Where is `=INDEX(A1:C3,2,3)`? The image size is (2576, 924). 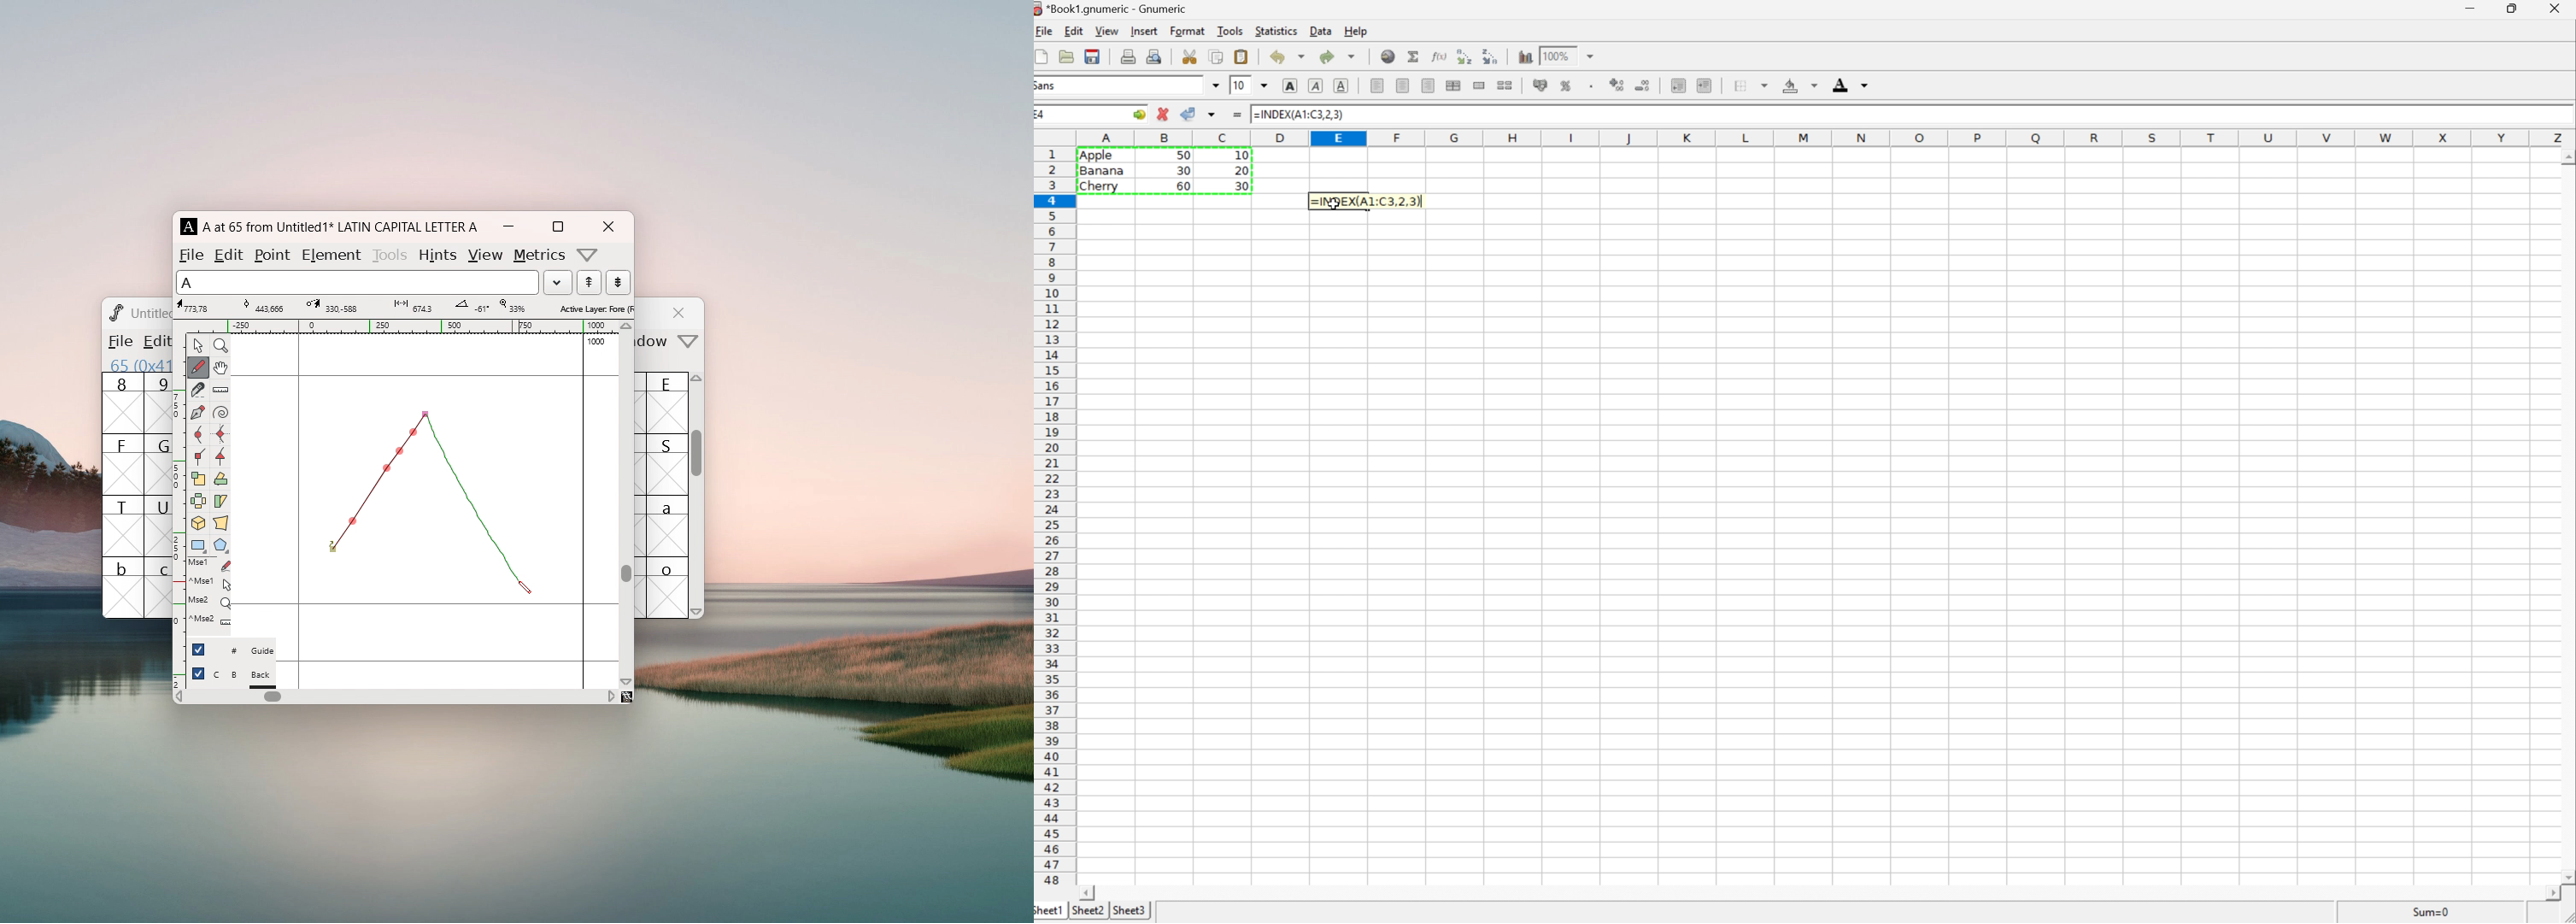
=INDEX(A1:C3,2,3) is located at coordinates (1372, 200).